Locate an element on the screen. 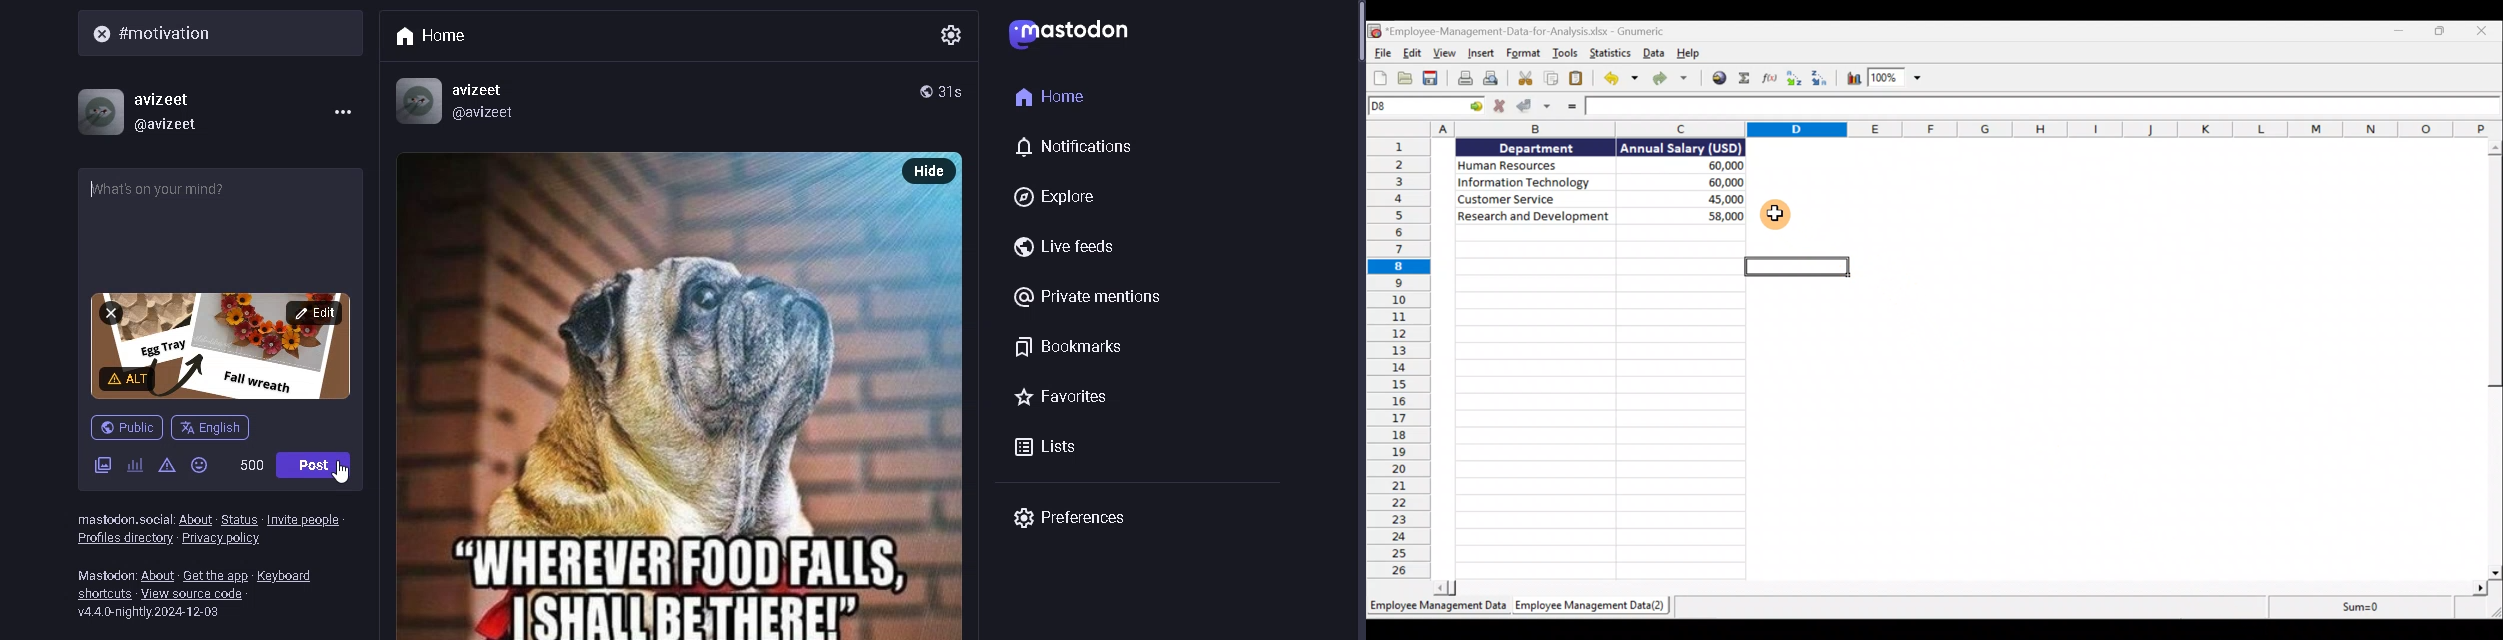 This screenshot has height=644, width=2520. Edit a function in the current cell is located at coordinates (1770, 79).